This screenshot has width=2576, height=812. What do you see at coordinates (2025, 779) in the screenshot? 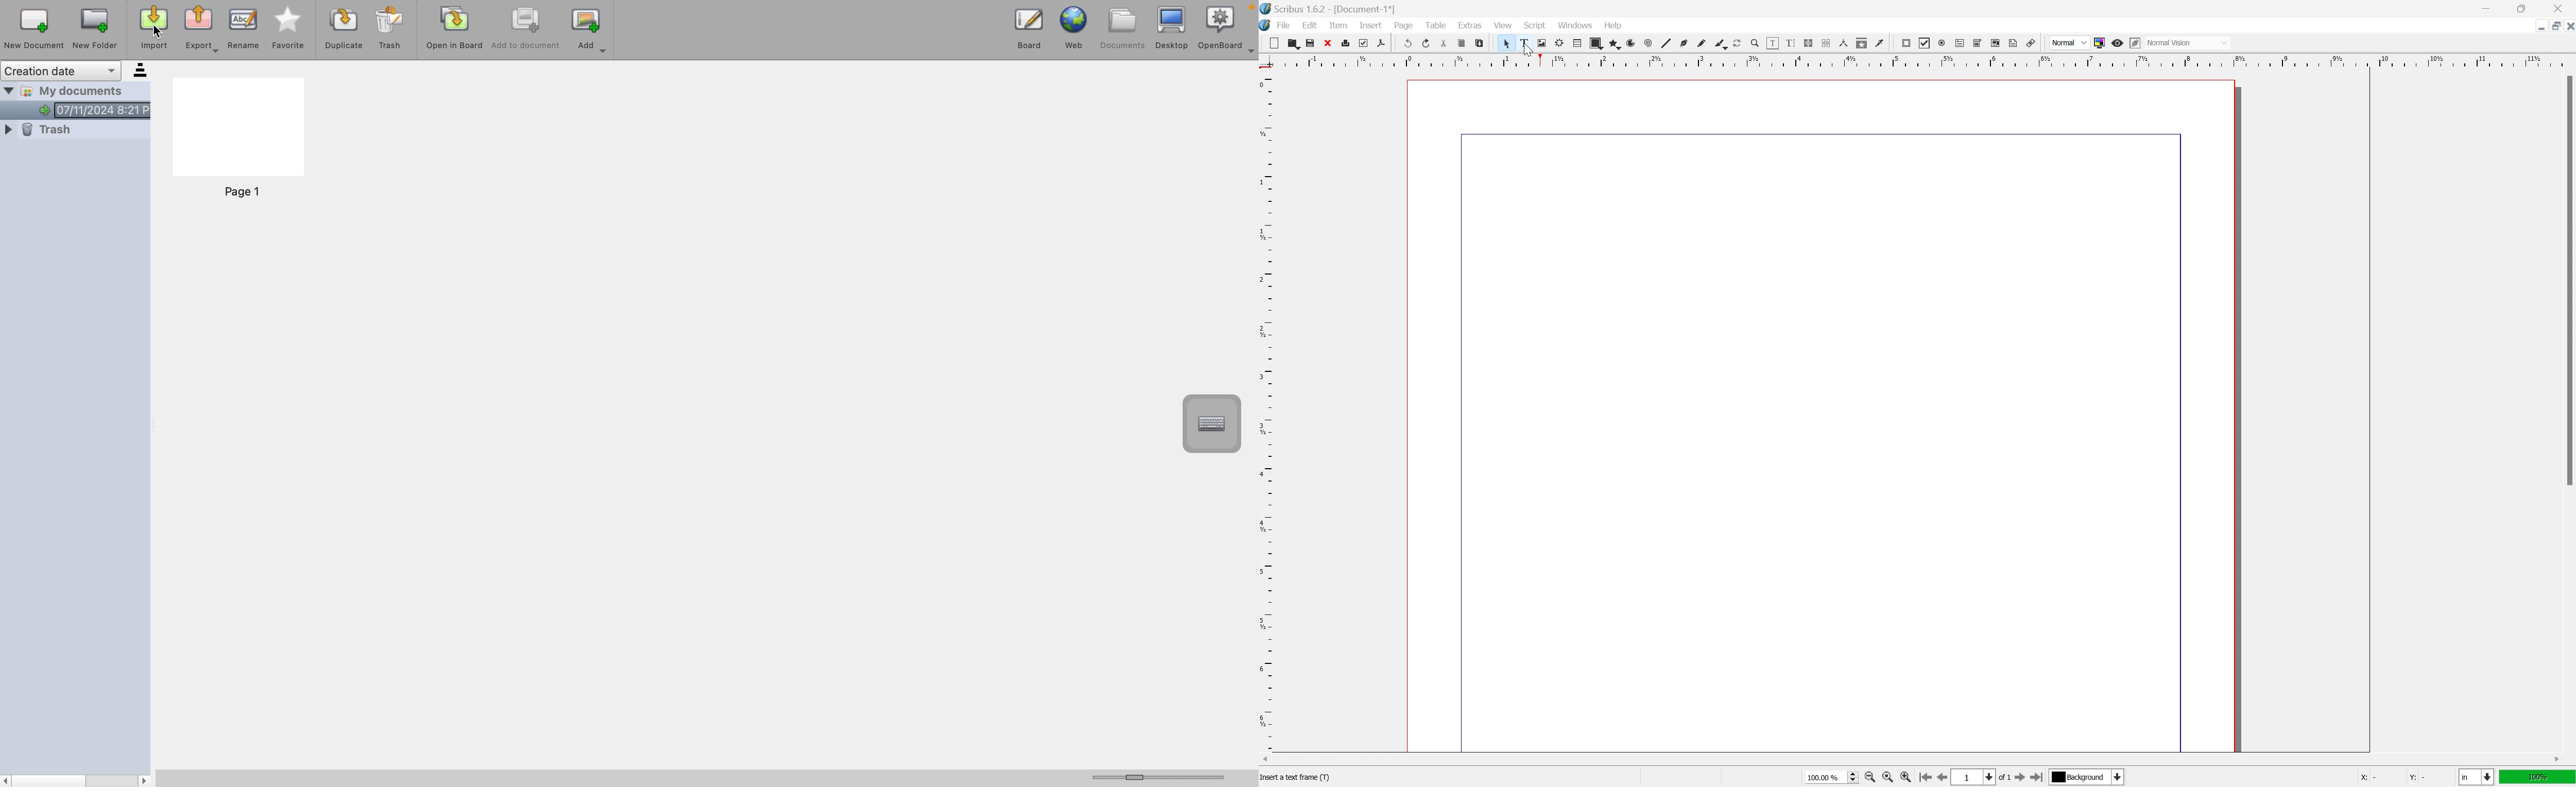
I see `go to next` at bounding box center [2025, 779].